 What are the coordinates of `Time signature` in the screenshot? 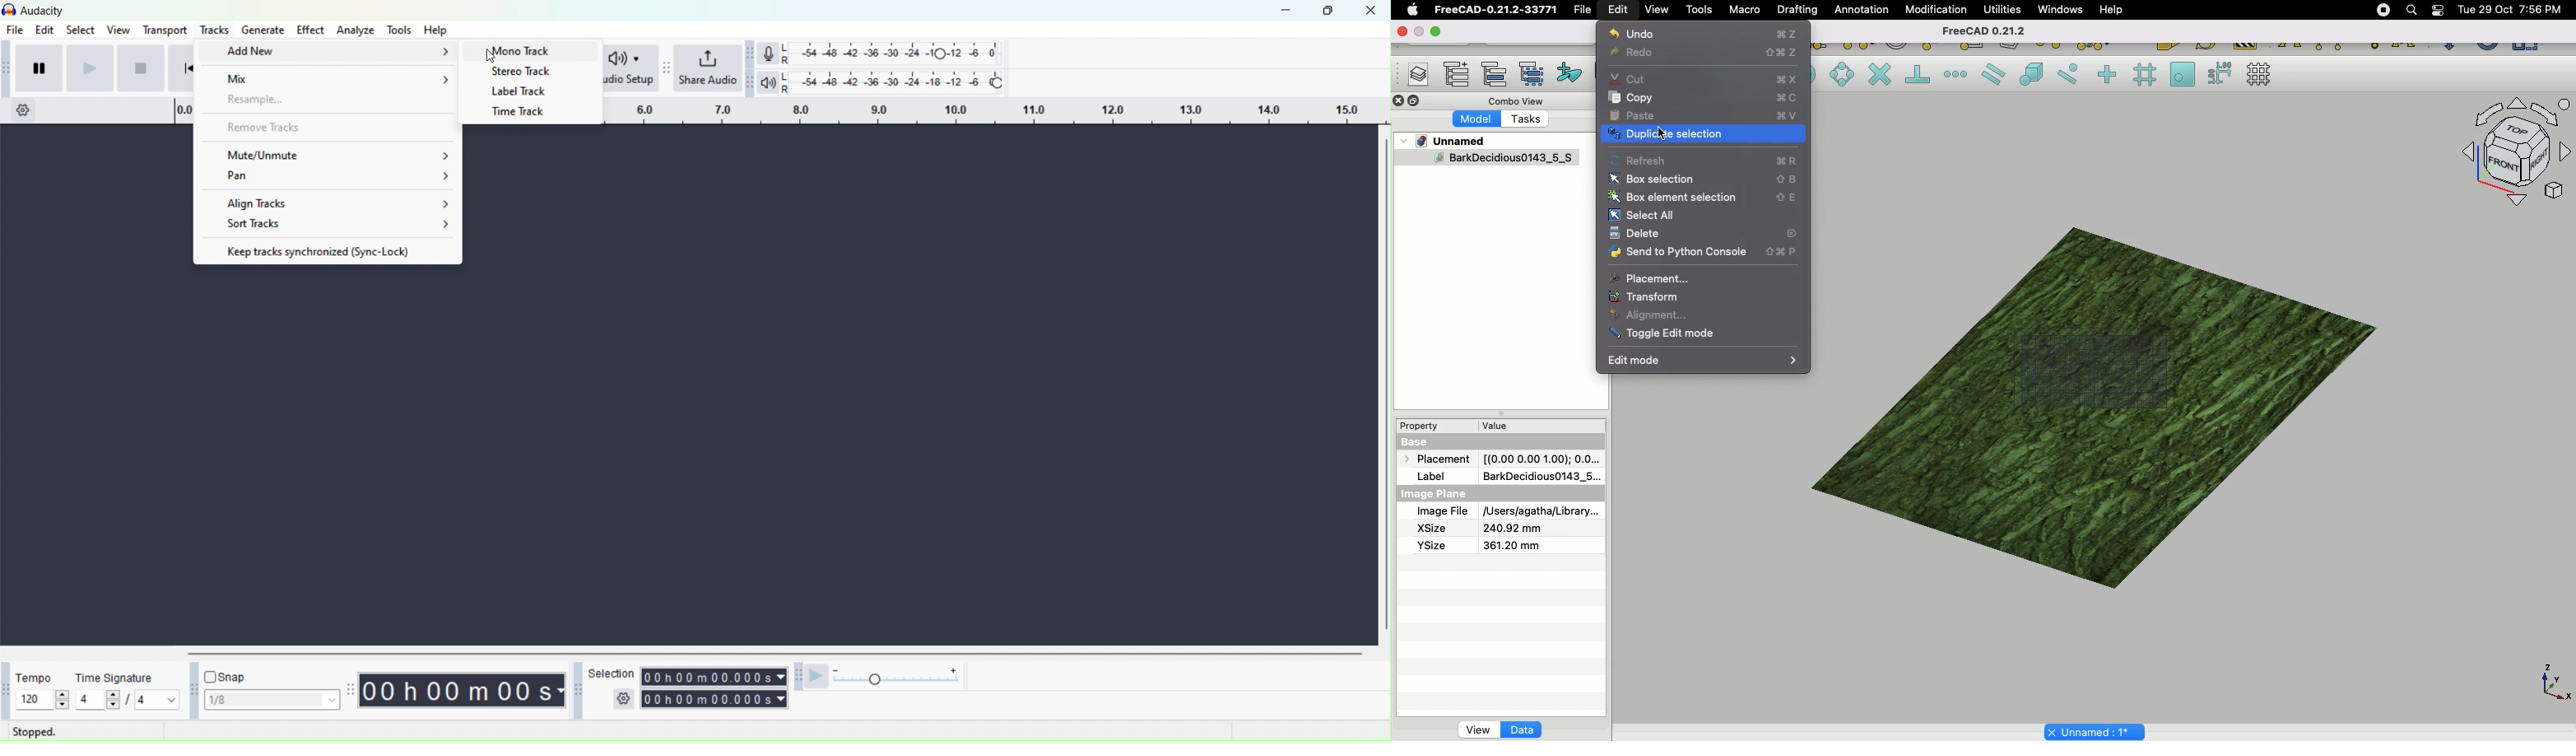 It's located at (113, 678).